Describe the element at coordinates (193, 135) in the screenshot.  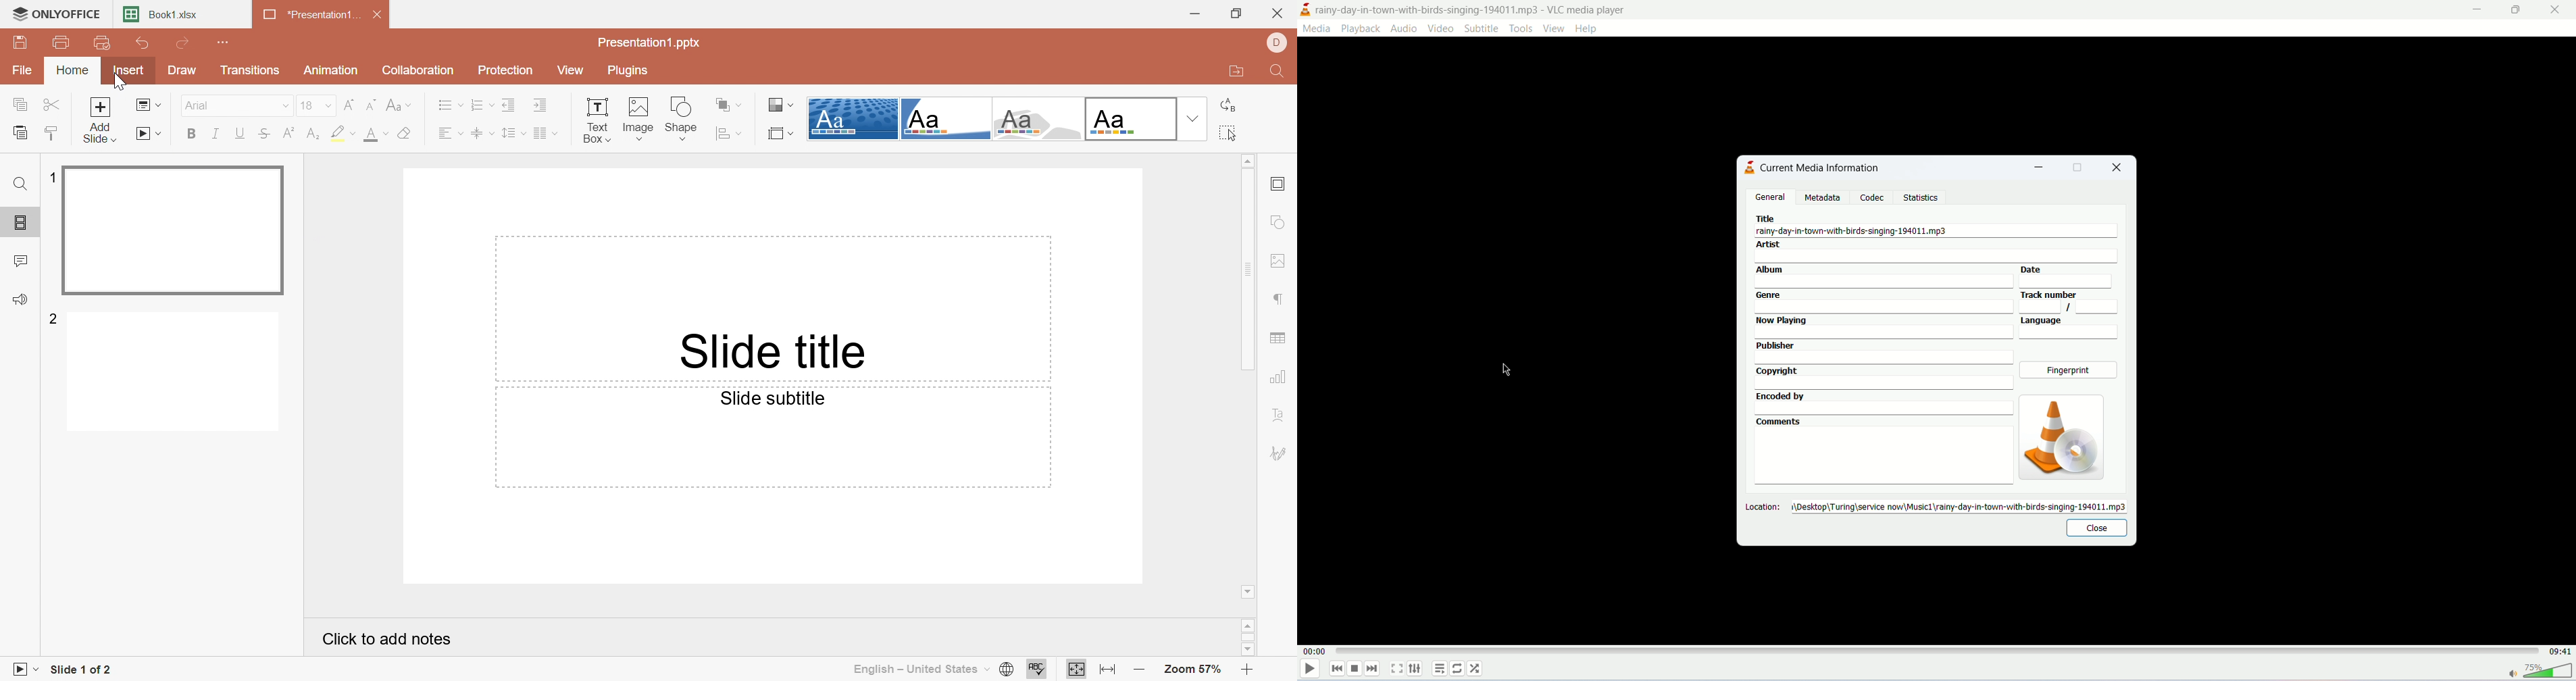
I see `Bold` at that location.